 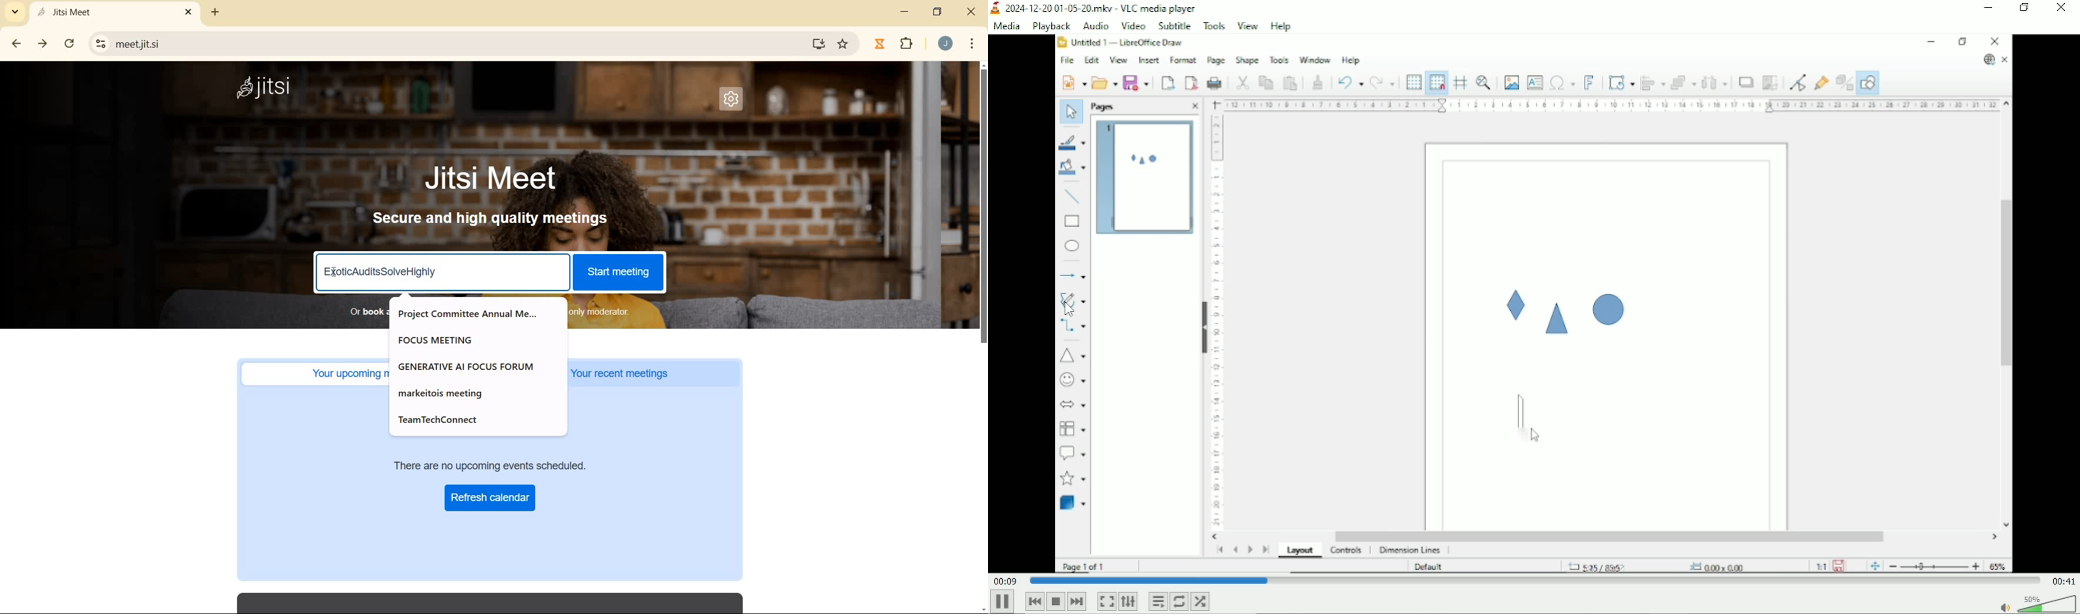 What do you see at coordinates (972, 44) in the screenshot?
I see `customize google chrome` at bounding box center [972, 44].